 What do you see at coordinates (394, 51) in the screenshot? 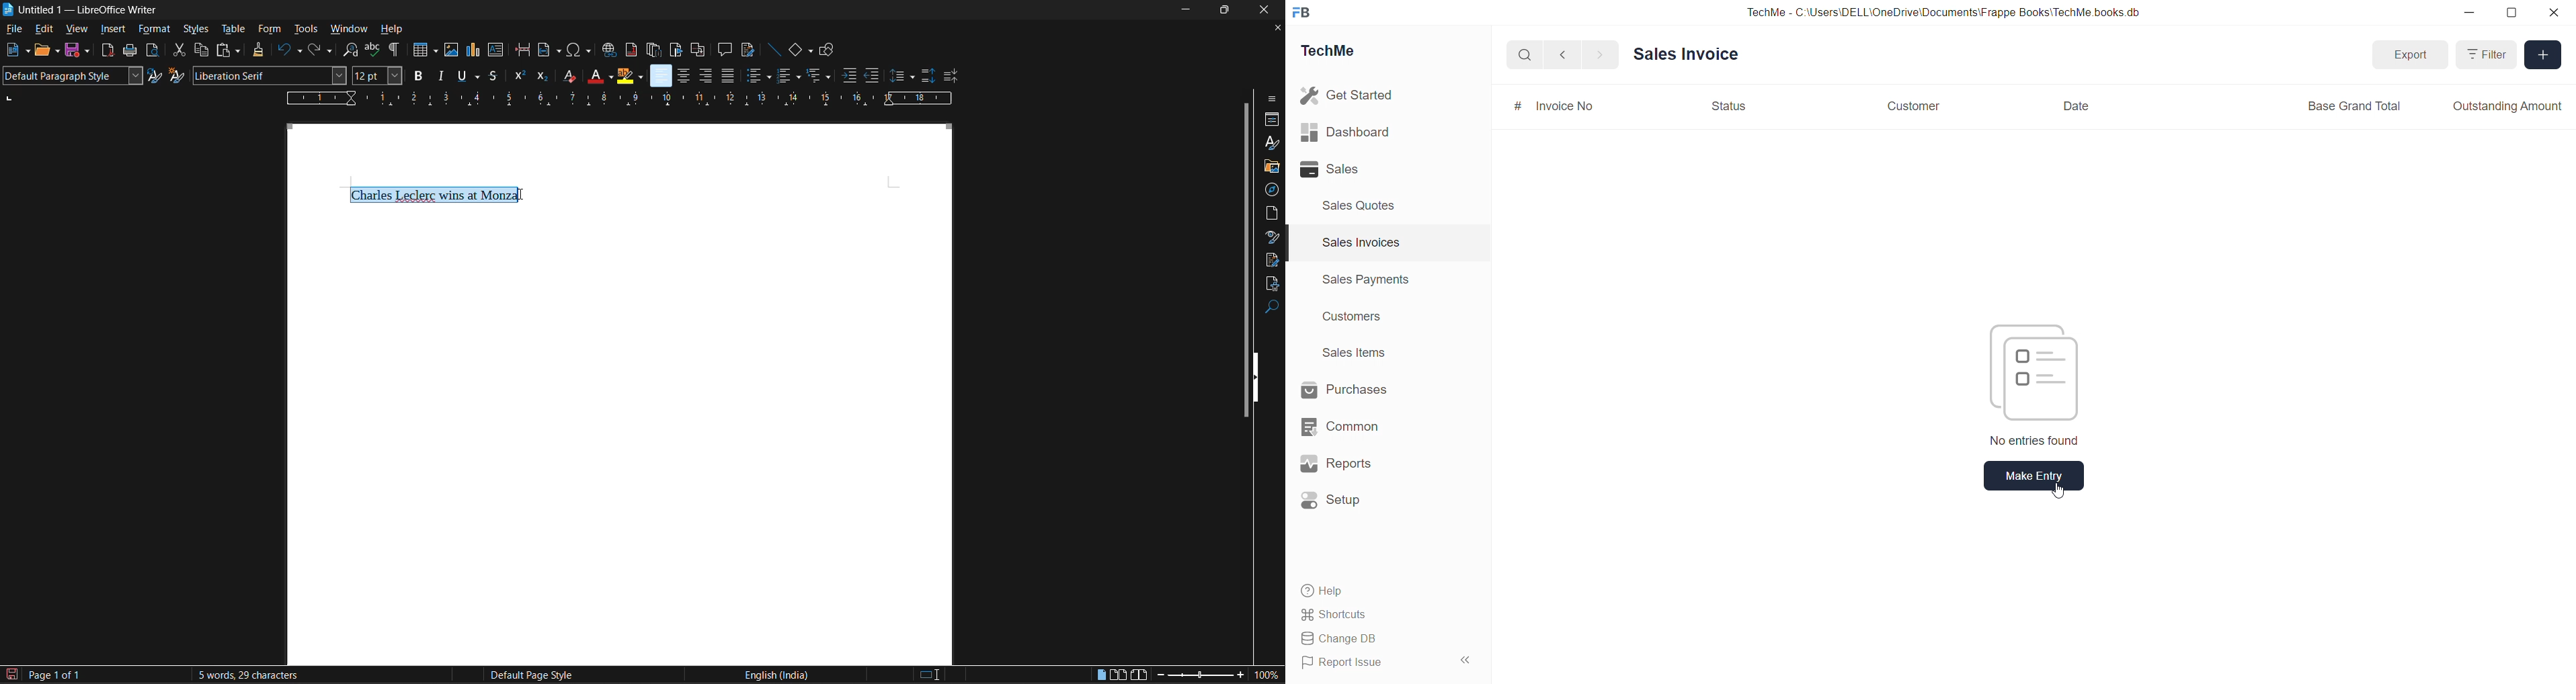
I see `toggle formatting marks` at bounding box center [394, 51].